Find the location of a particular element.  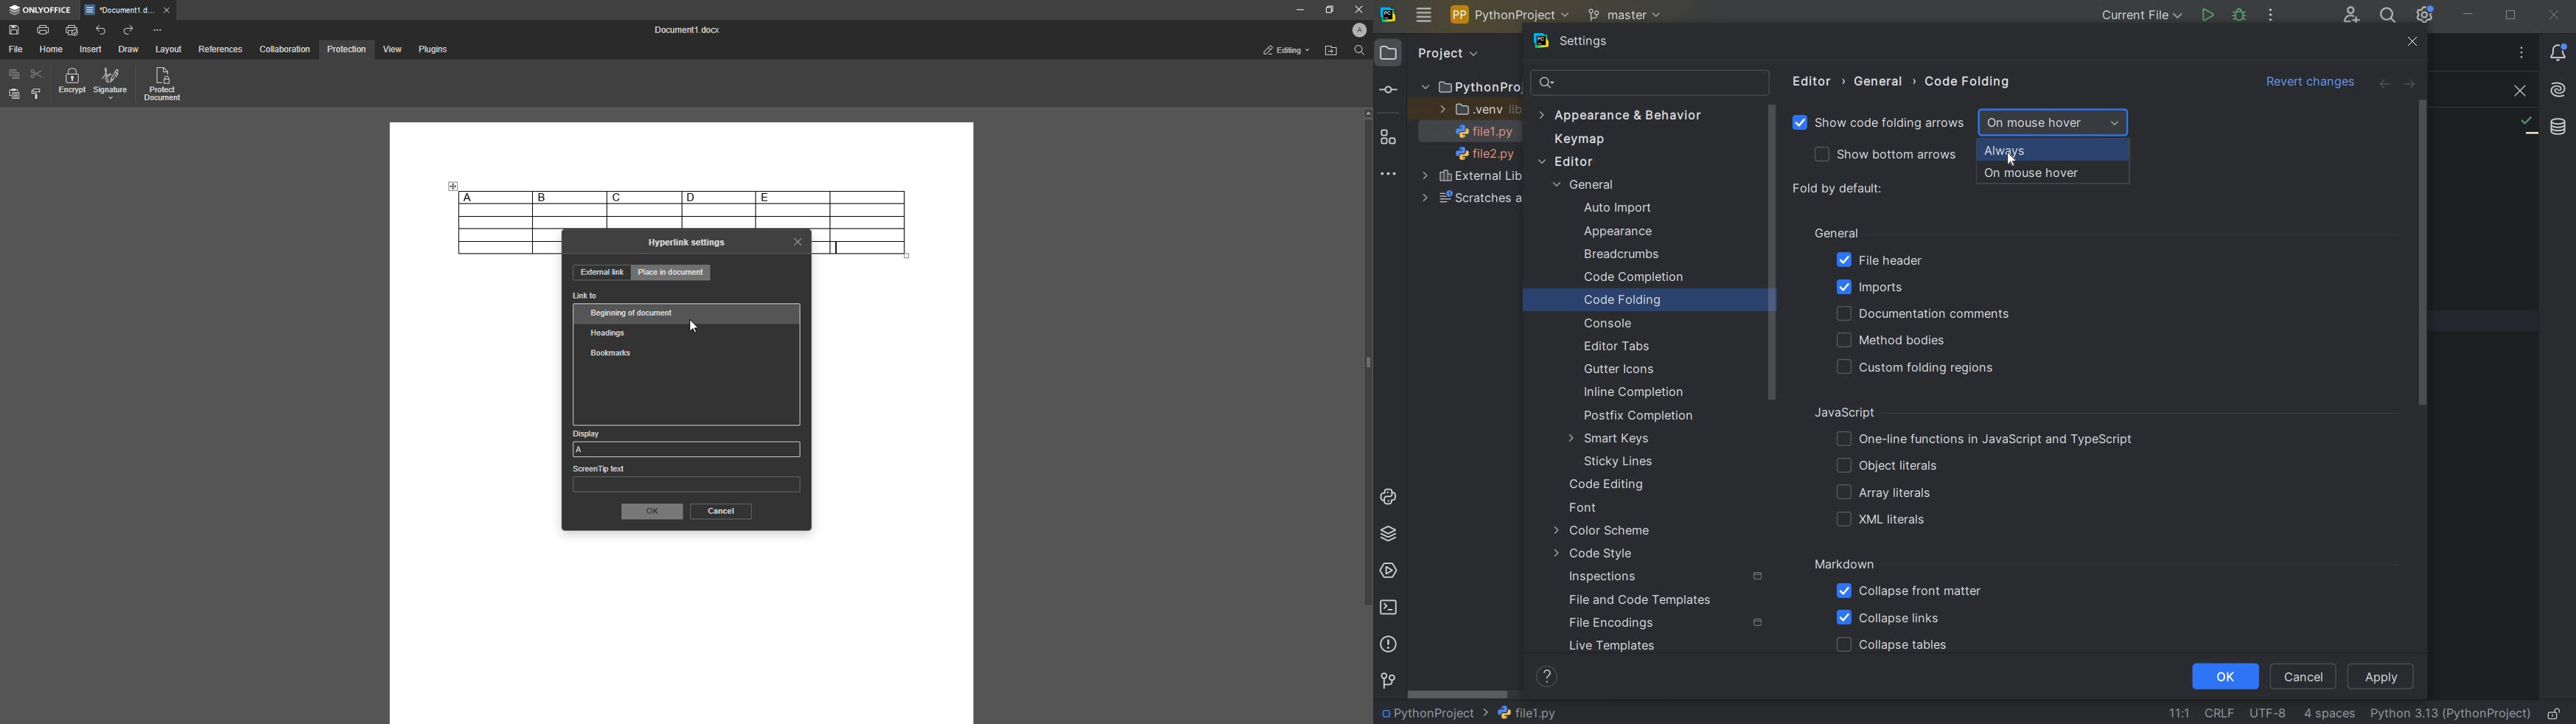

D is located at coordinates (718, 197).